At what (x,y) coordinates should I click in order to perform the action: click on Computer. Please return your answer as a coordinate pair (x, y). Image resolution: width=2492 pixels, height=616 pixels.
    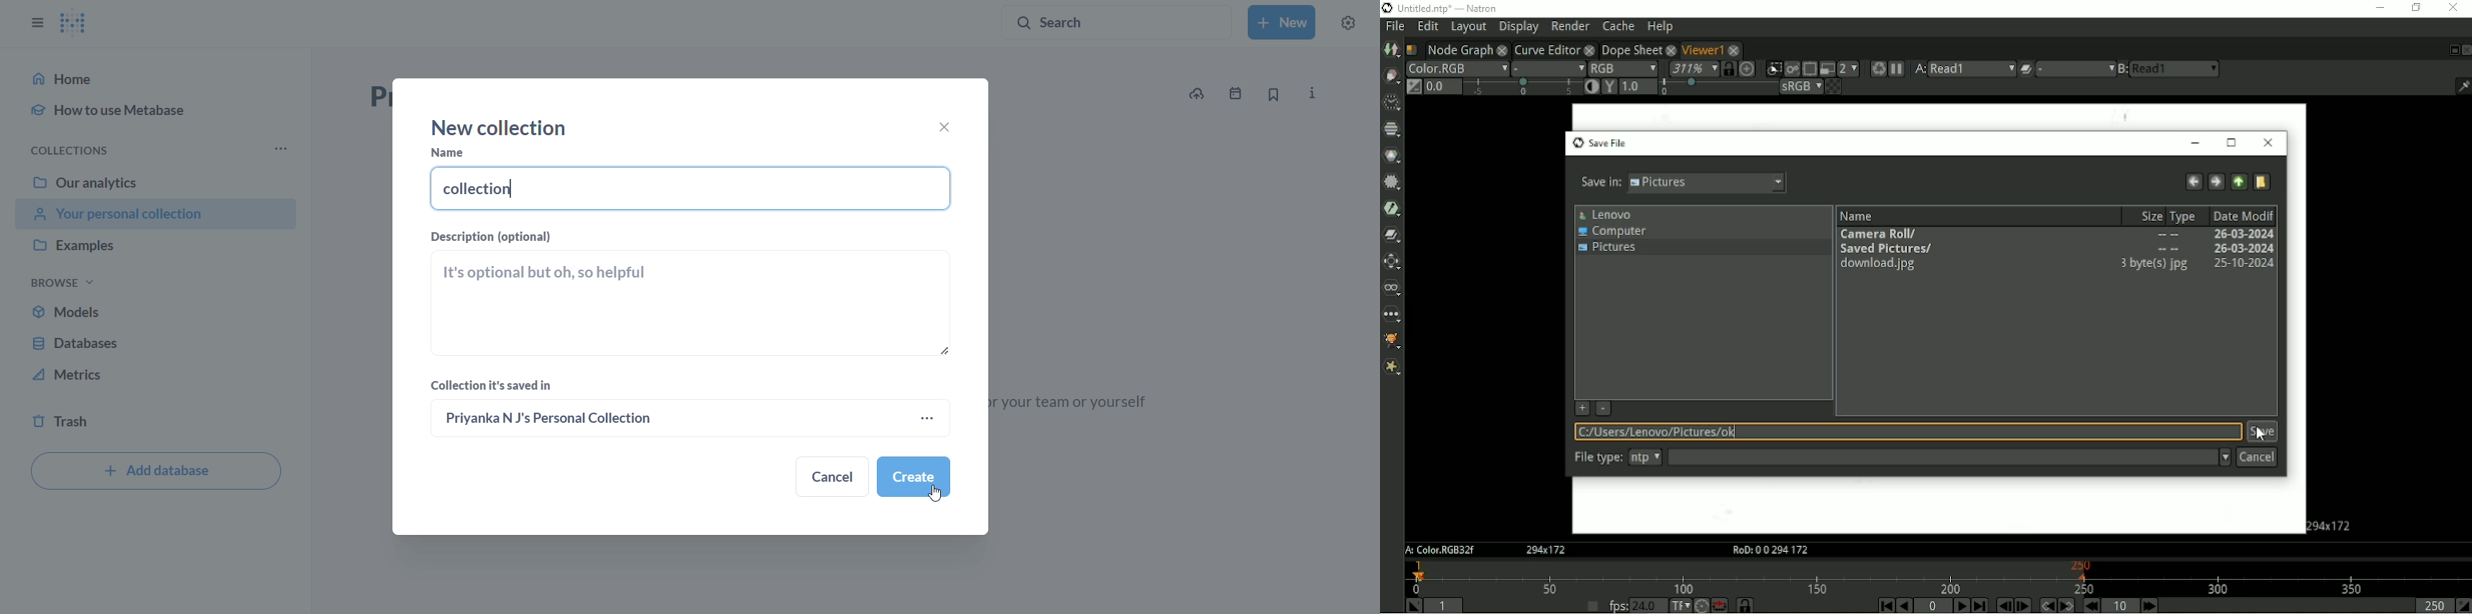
    Looking at the image, I should click on (1613, 232).